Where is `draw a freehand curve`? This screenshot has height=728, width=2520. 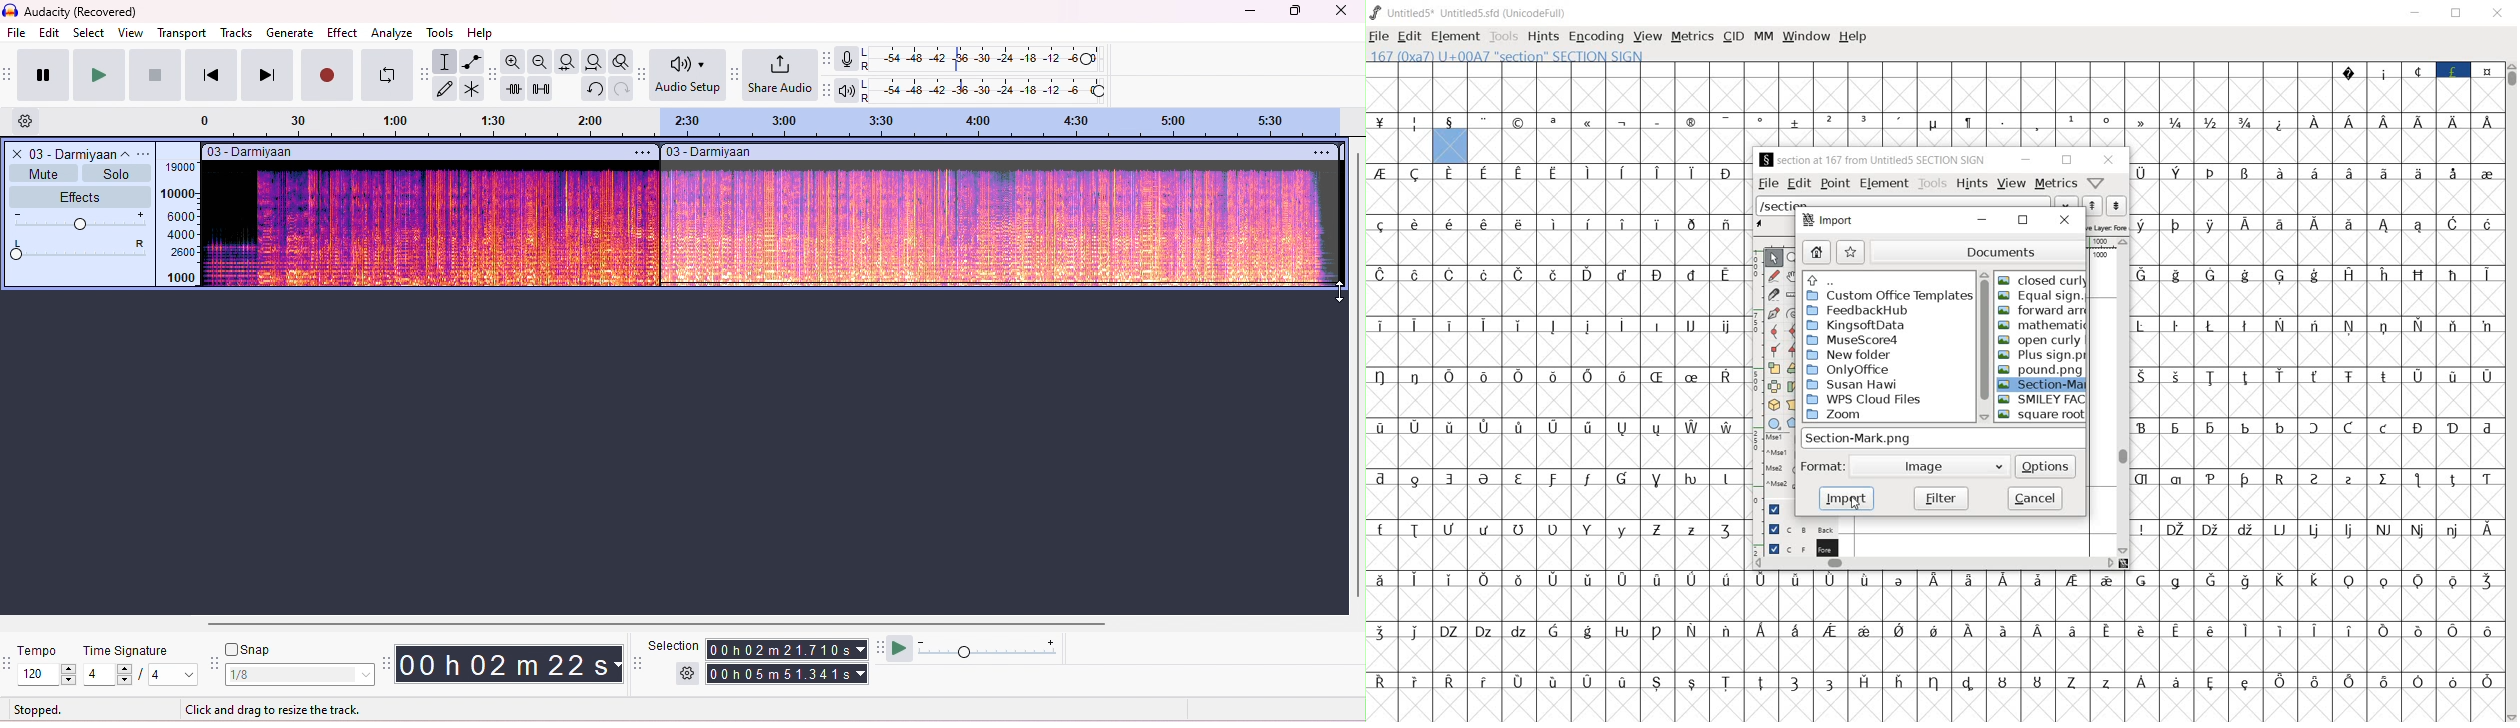
draw a freehand curve is located at coordinates (1774, 274).